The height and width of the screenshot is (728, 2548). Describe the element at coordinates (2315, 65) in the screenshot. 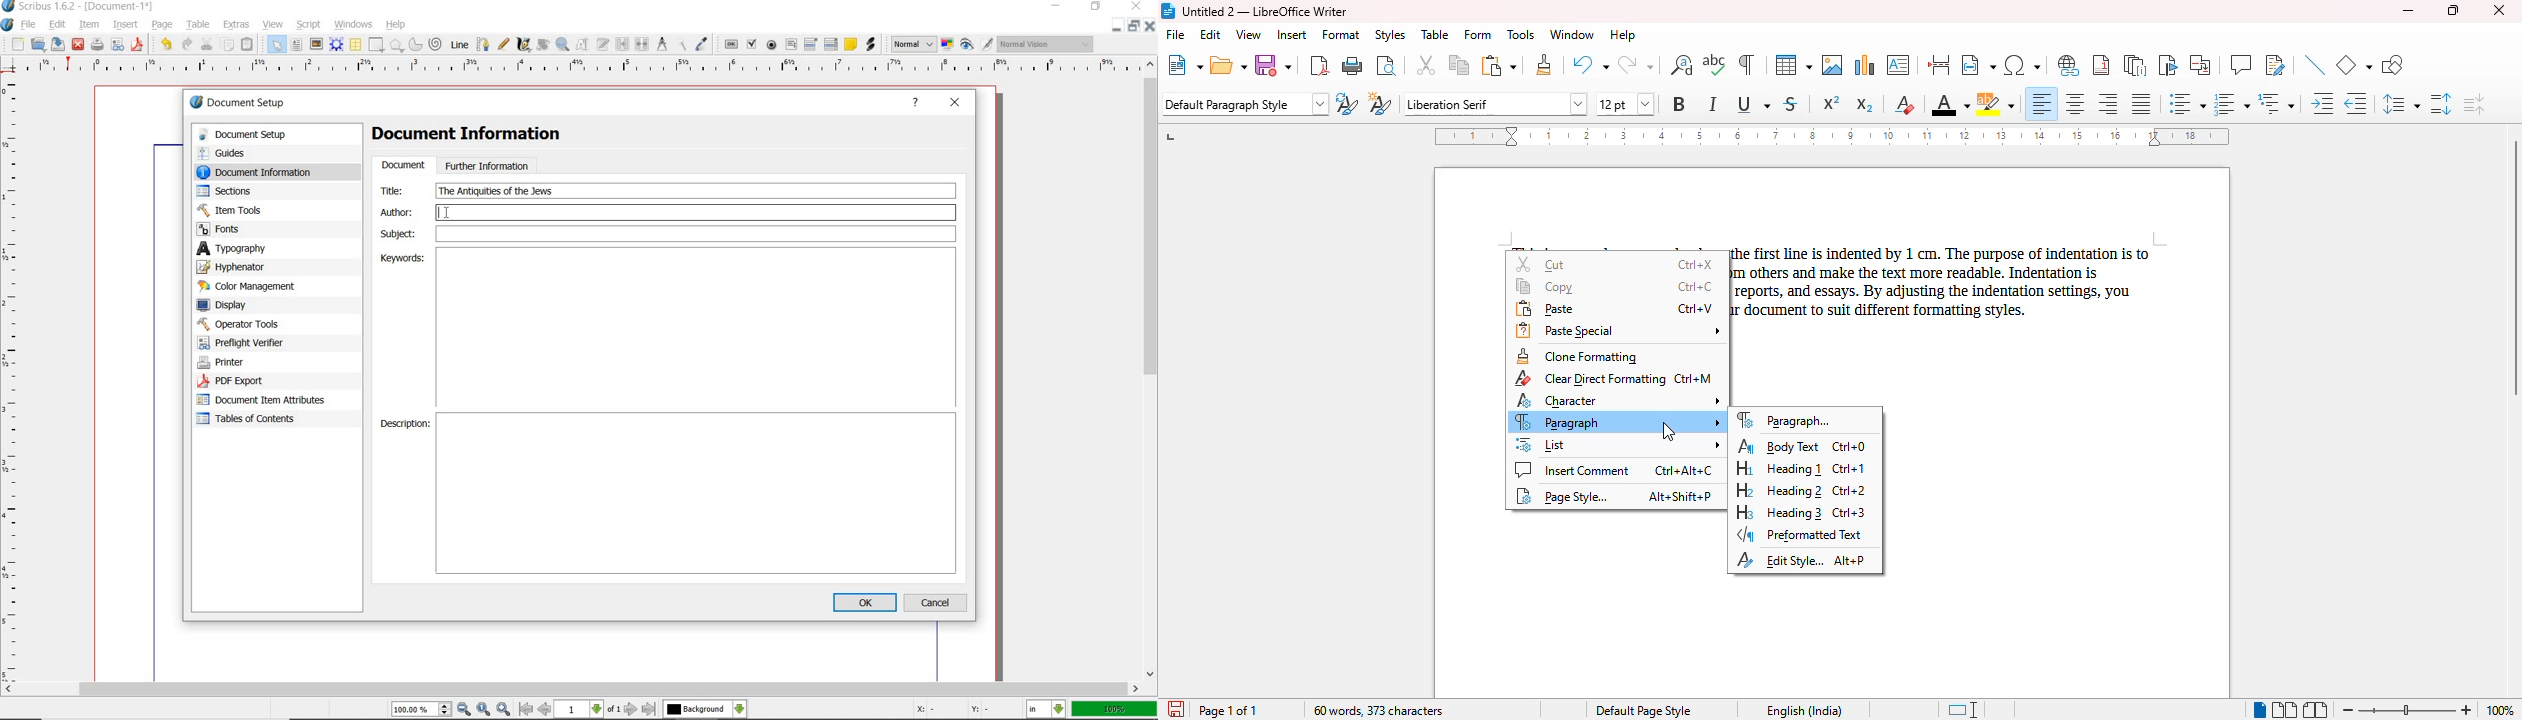

I see `insert line` at that location.